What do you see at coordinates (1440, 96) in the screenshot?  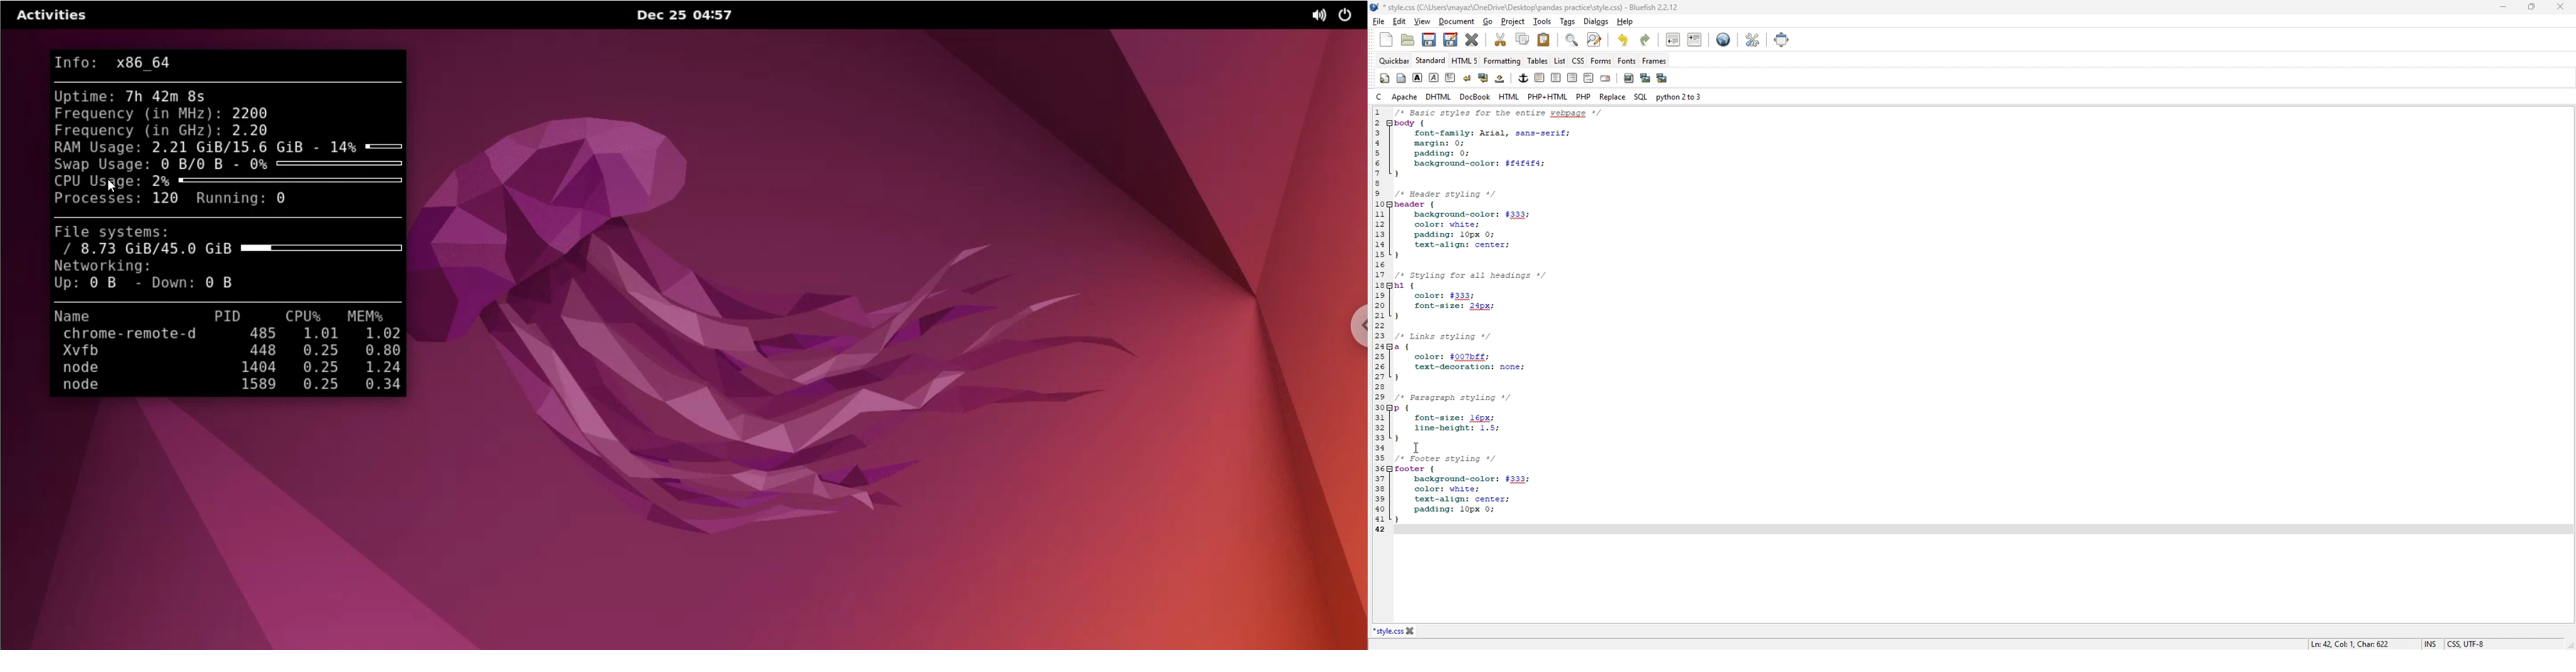 I see `dhtml` at bounding box center [1440, 96].